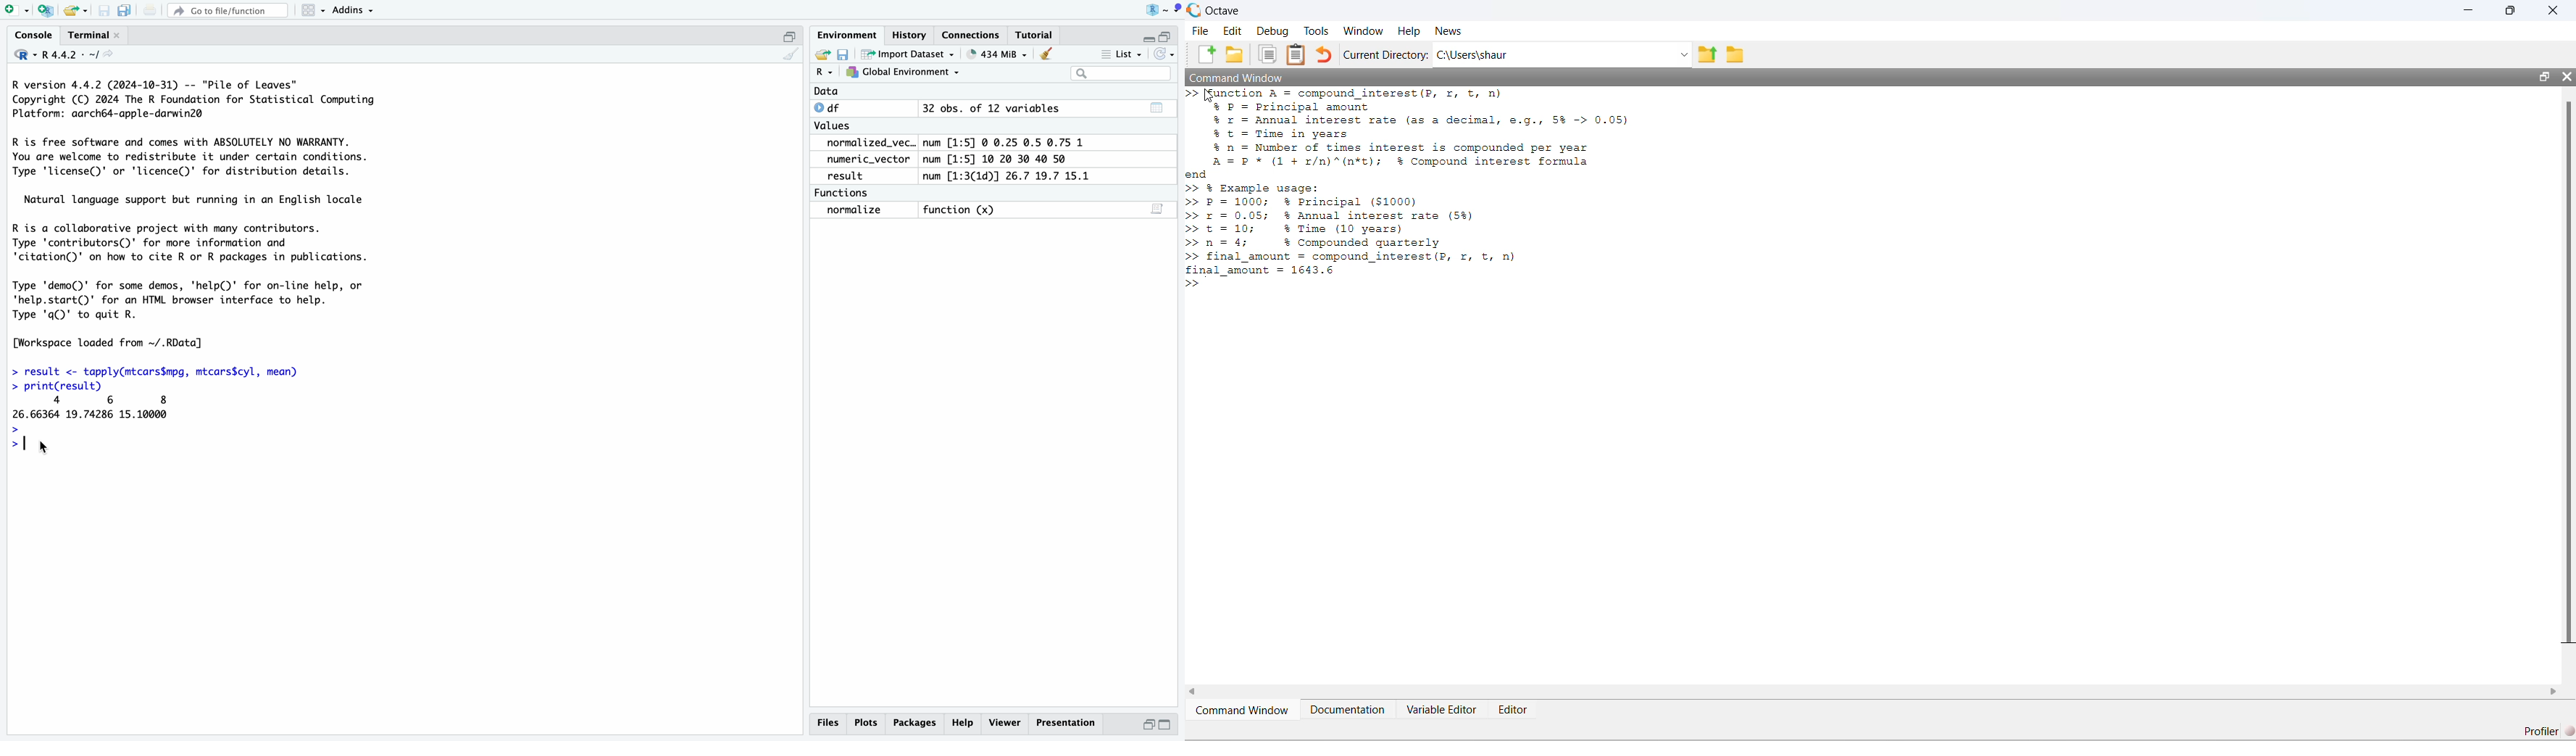 The height and width of the screenshot is (756, 2576). I want to click on Open new file, so click(16, 11).